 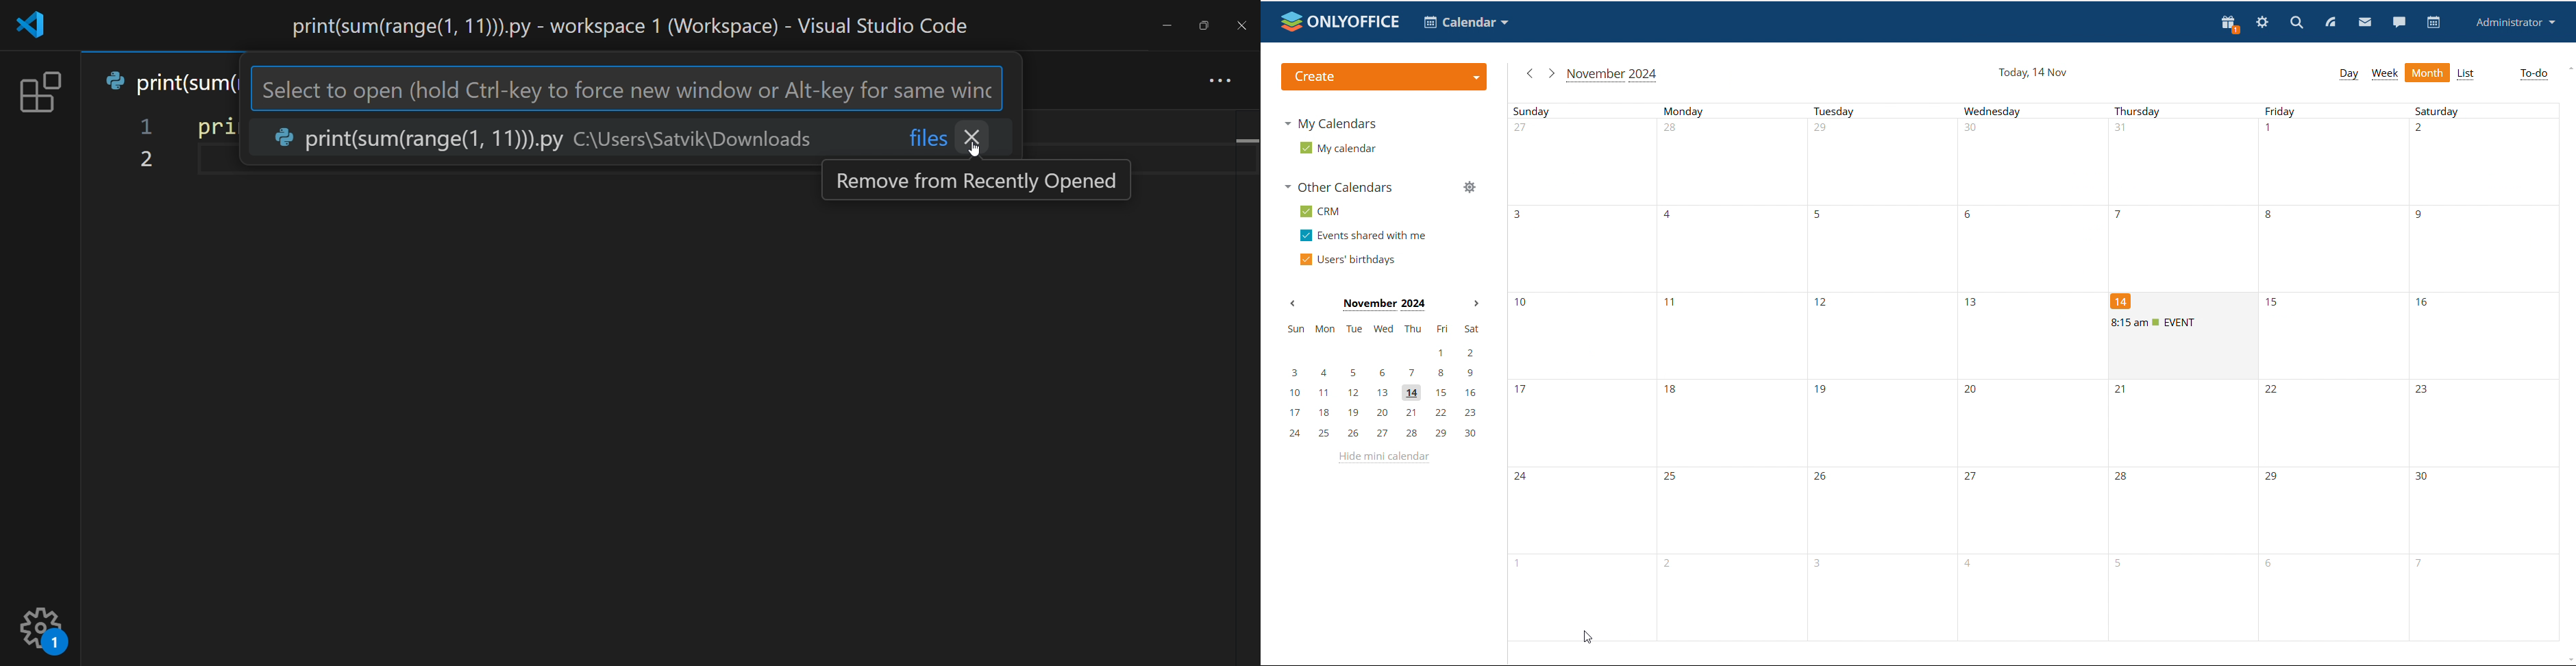 What do you see at coordinates (1383, 328) in the screenshot?
I see `mon, tue, wed, thu, fri, sat, sun` at bounding box center [1383, 328].